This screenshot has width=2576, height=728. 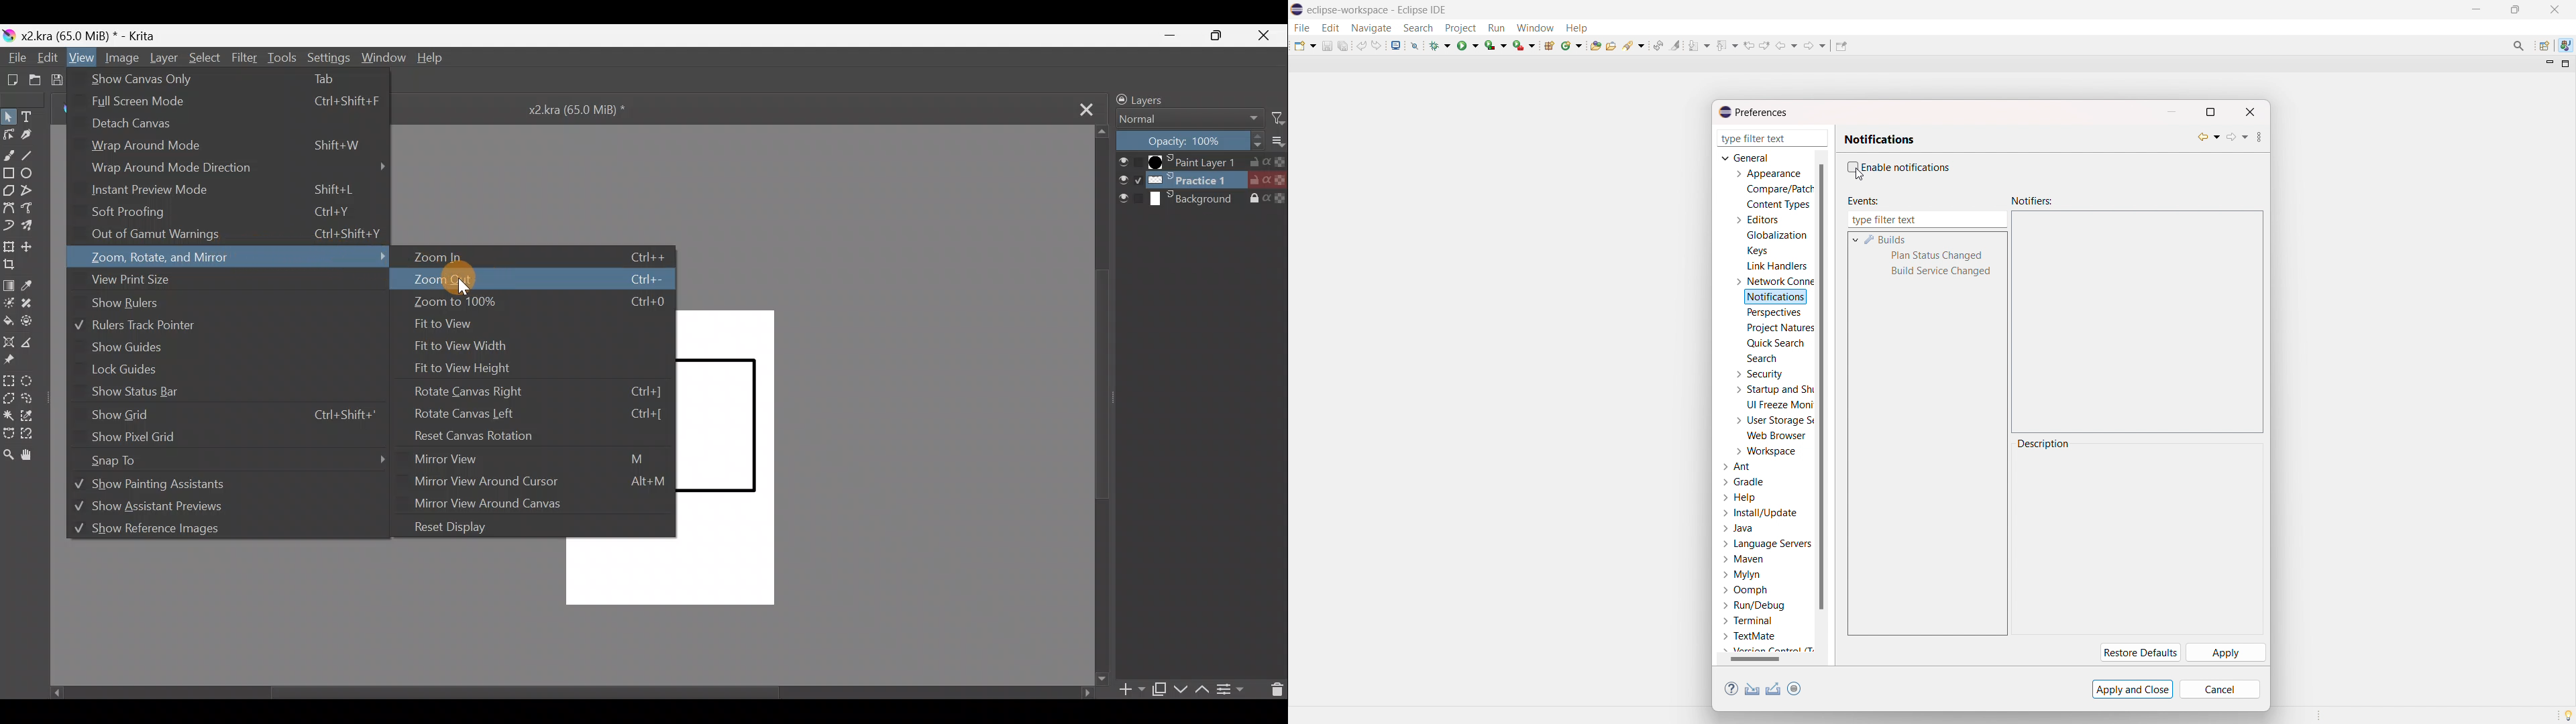 What do you see at coordinates (1572, 45) in the screenshot?
I see `new java class` at bounding box center [1572, 45].